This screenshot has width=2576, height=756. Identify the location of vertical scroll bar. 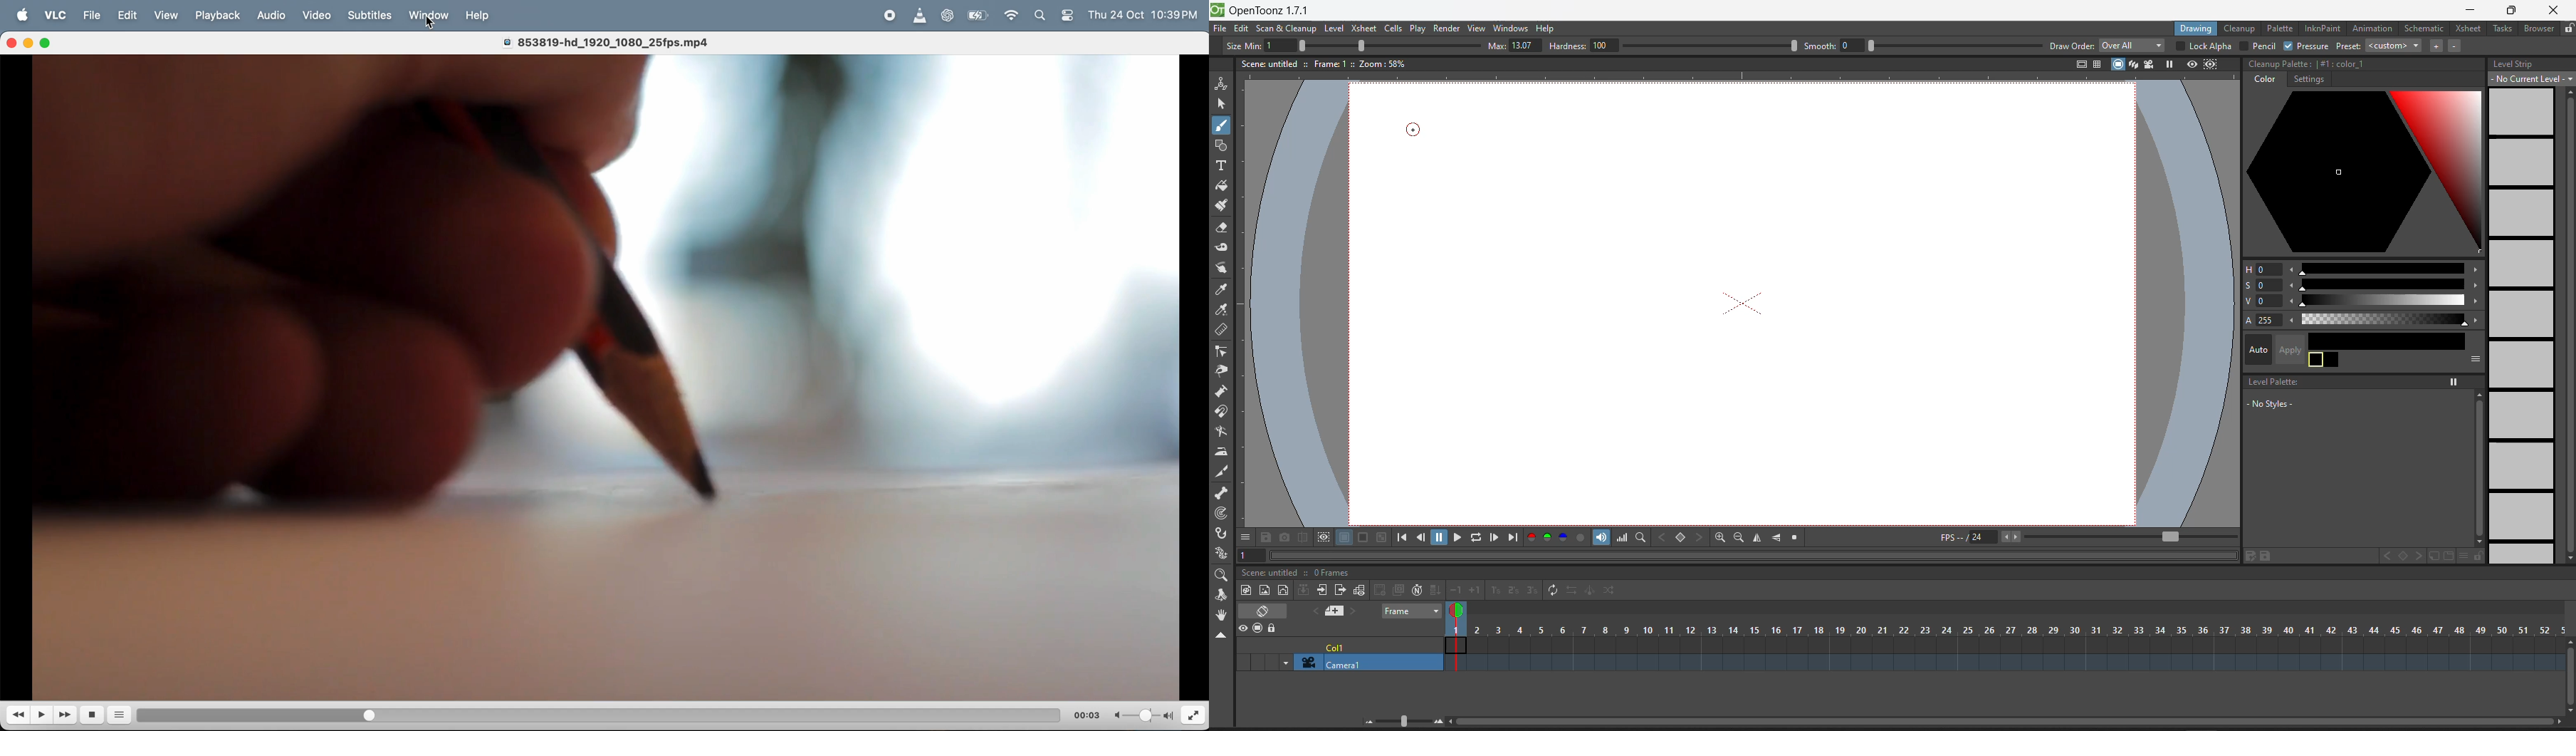
(2568, 324).